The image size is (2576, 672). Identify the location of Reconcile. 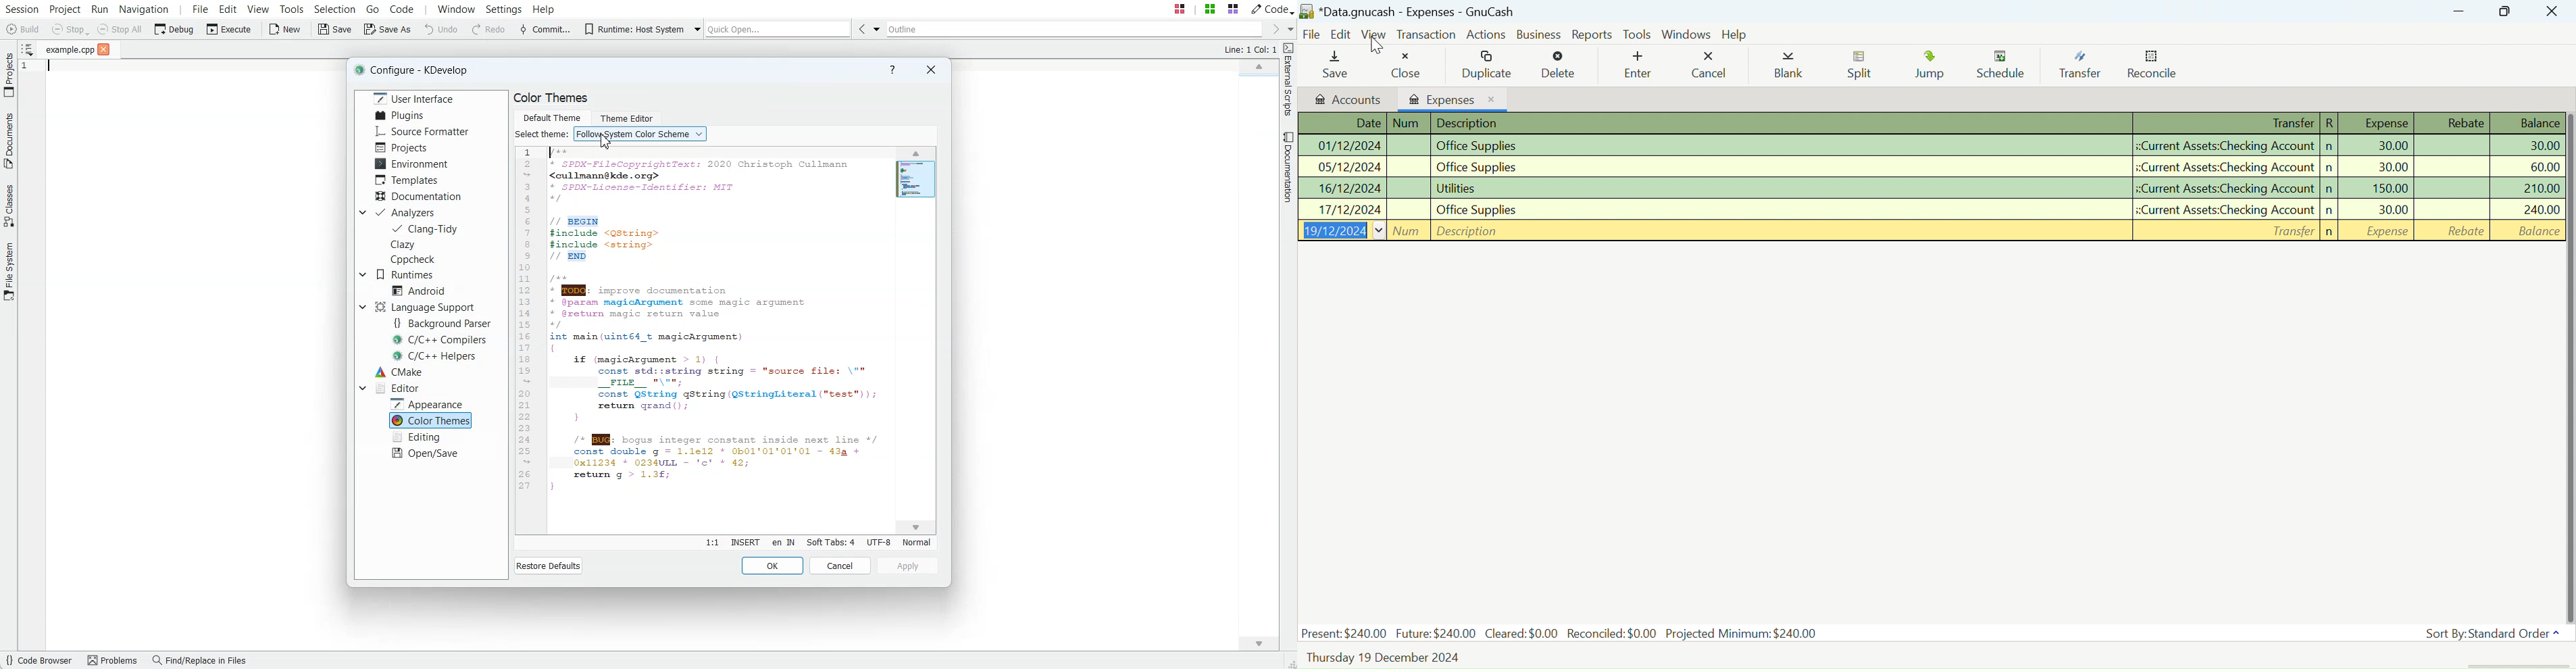
(2153, 67).